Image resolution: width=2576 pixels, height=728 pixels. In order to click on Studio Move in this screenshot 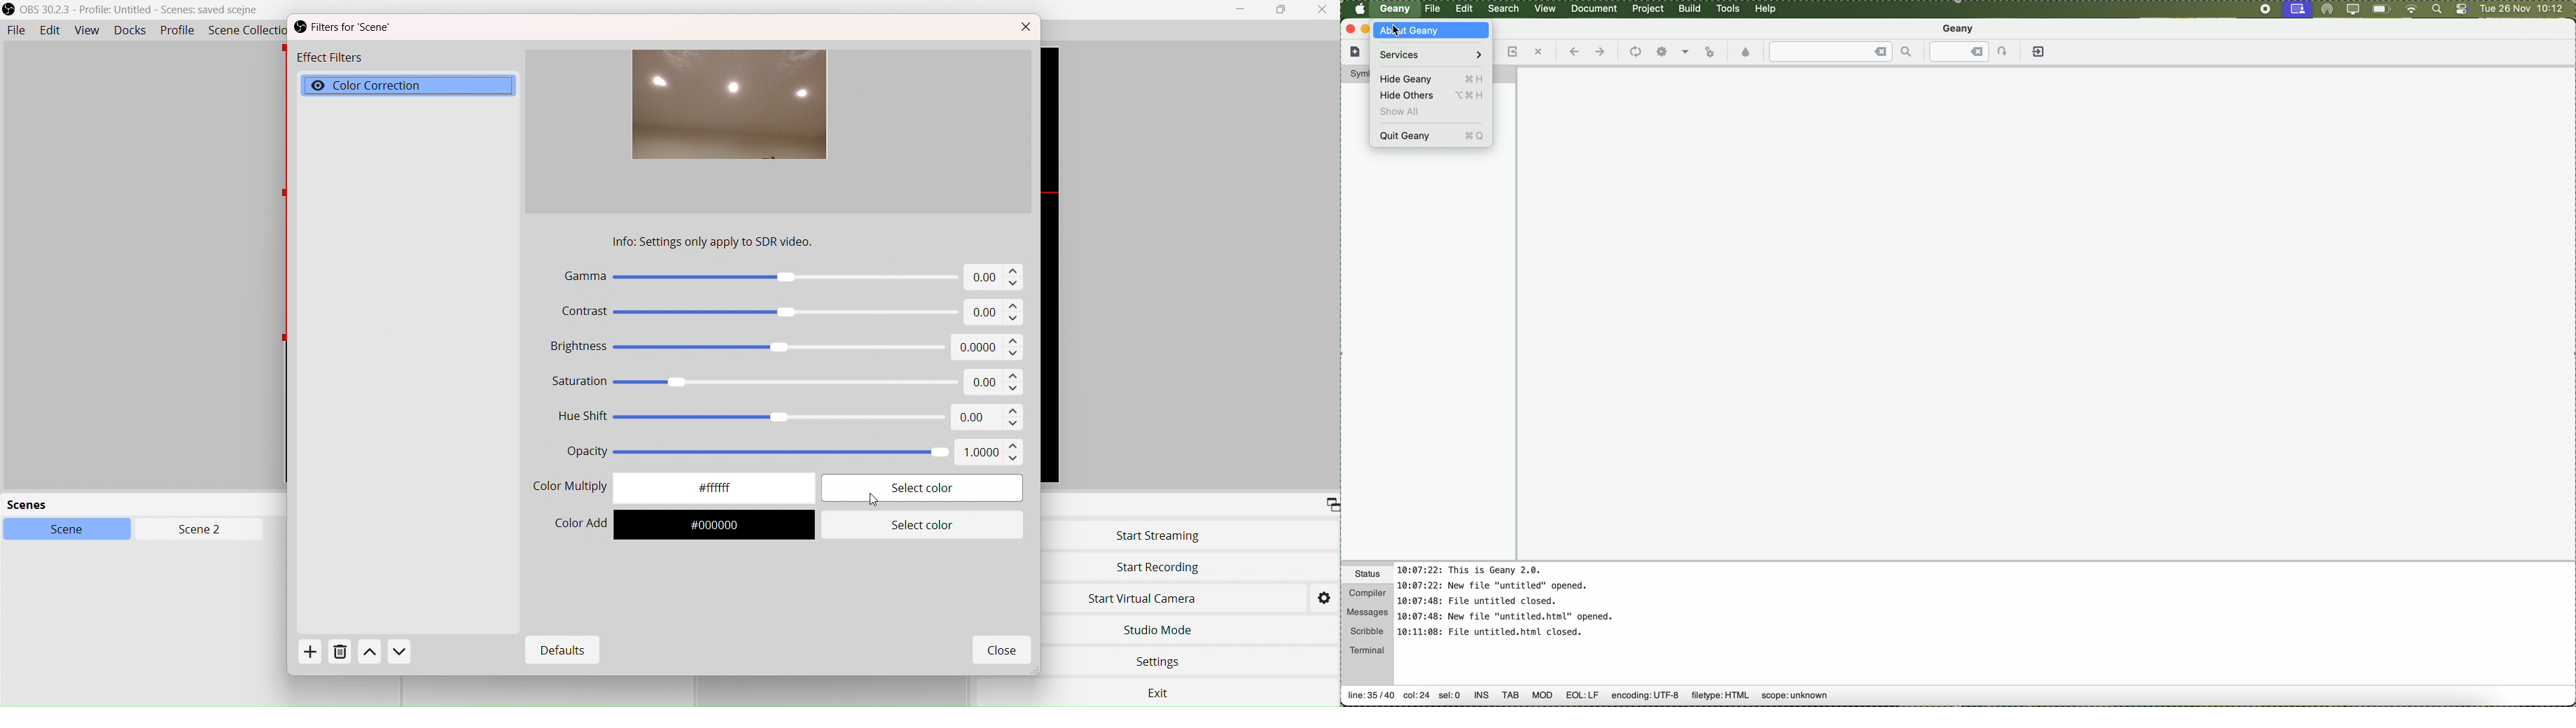, I will do `click(1158, 627)`.